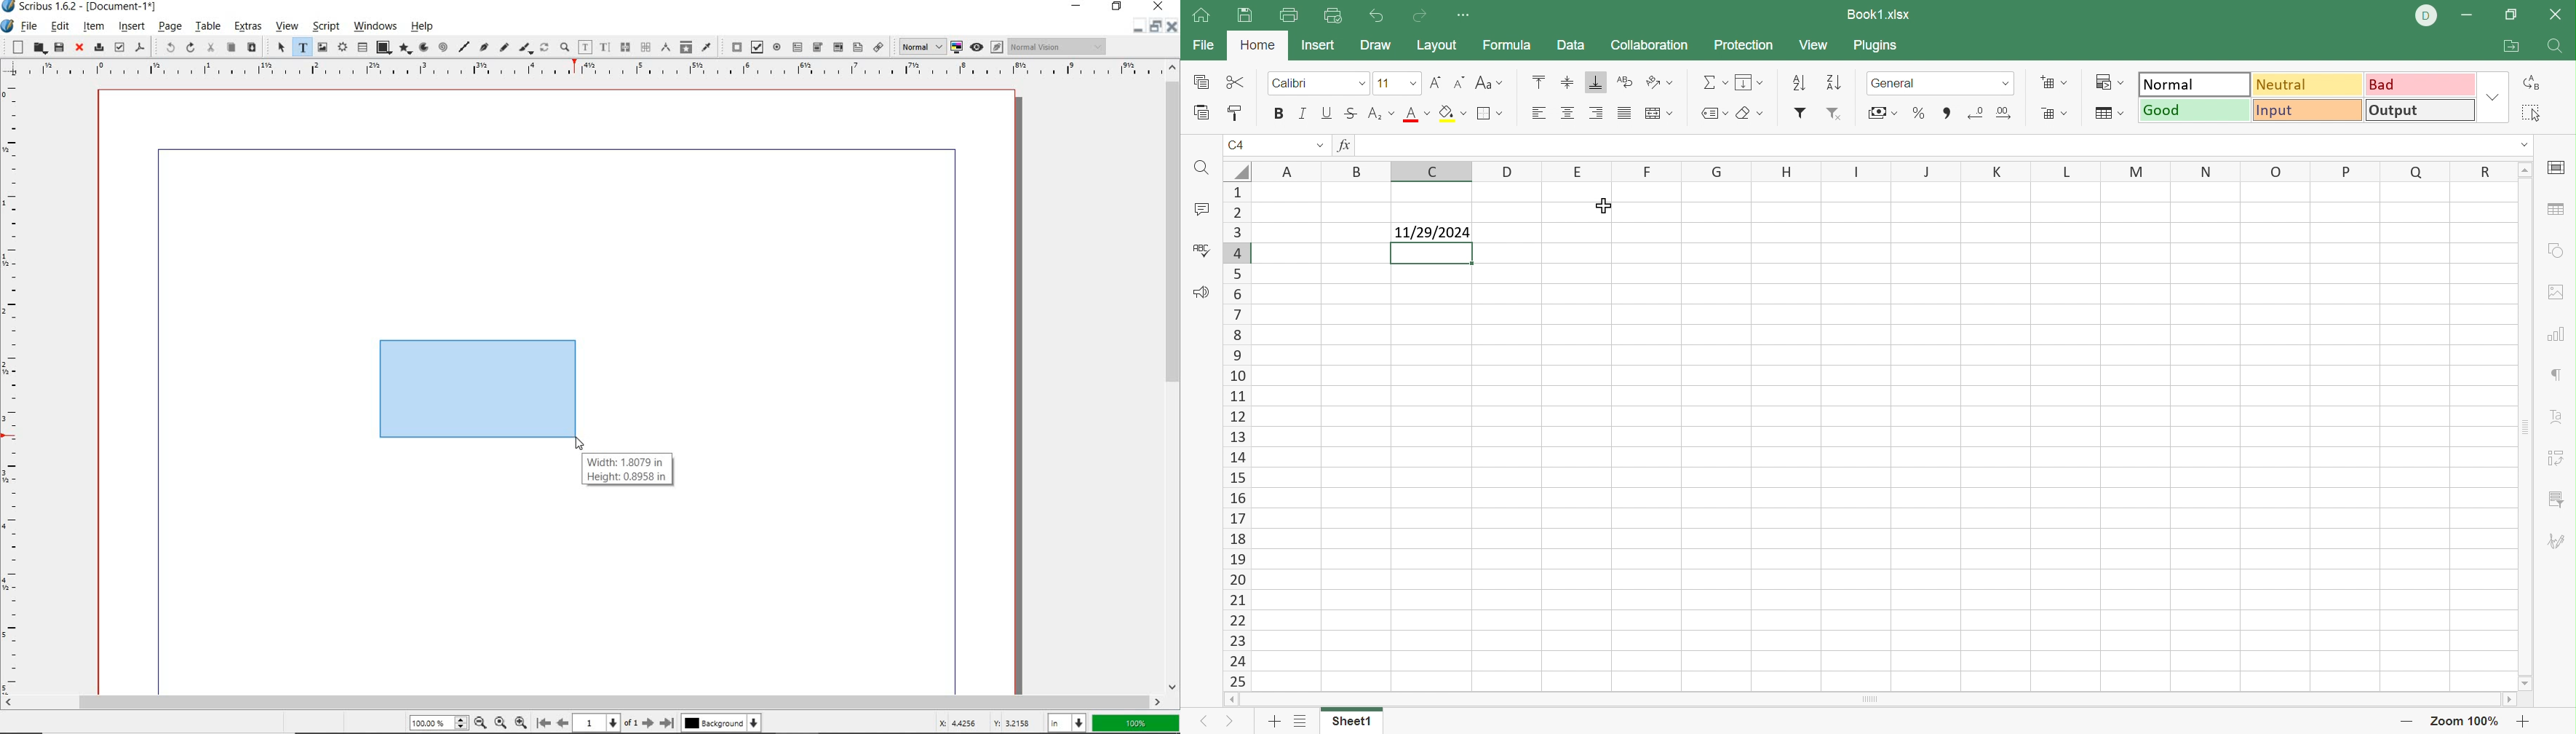 Image resolution: width=2576 pixels, height=756 pixels. Describe the element at coordinates (1293, 82) in the screenshot. I see `Calibri` at that location.